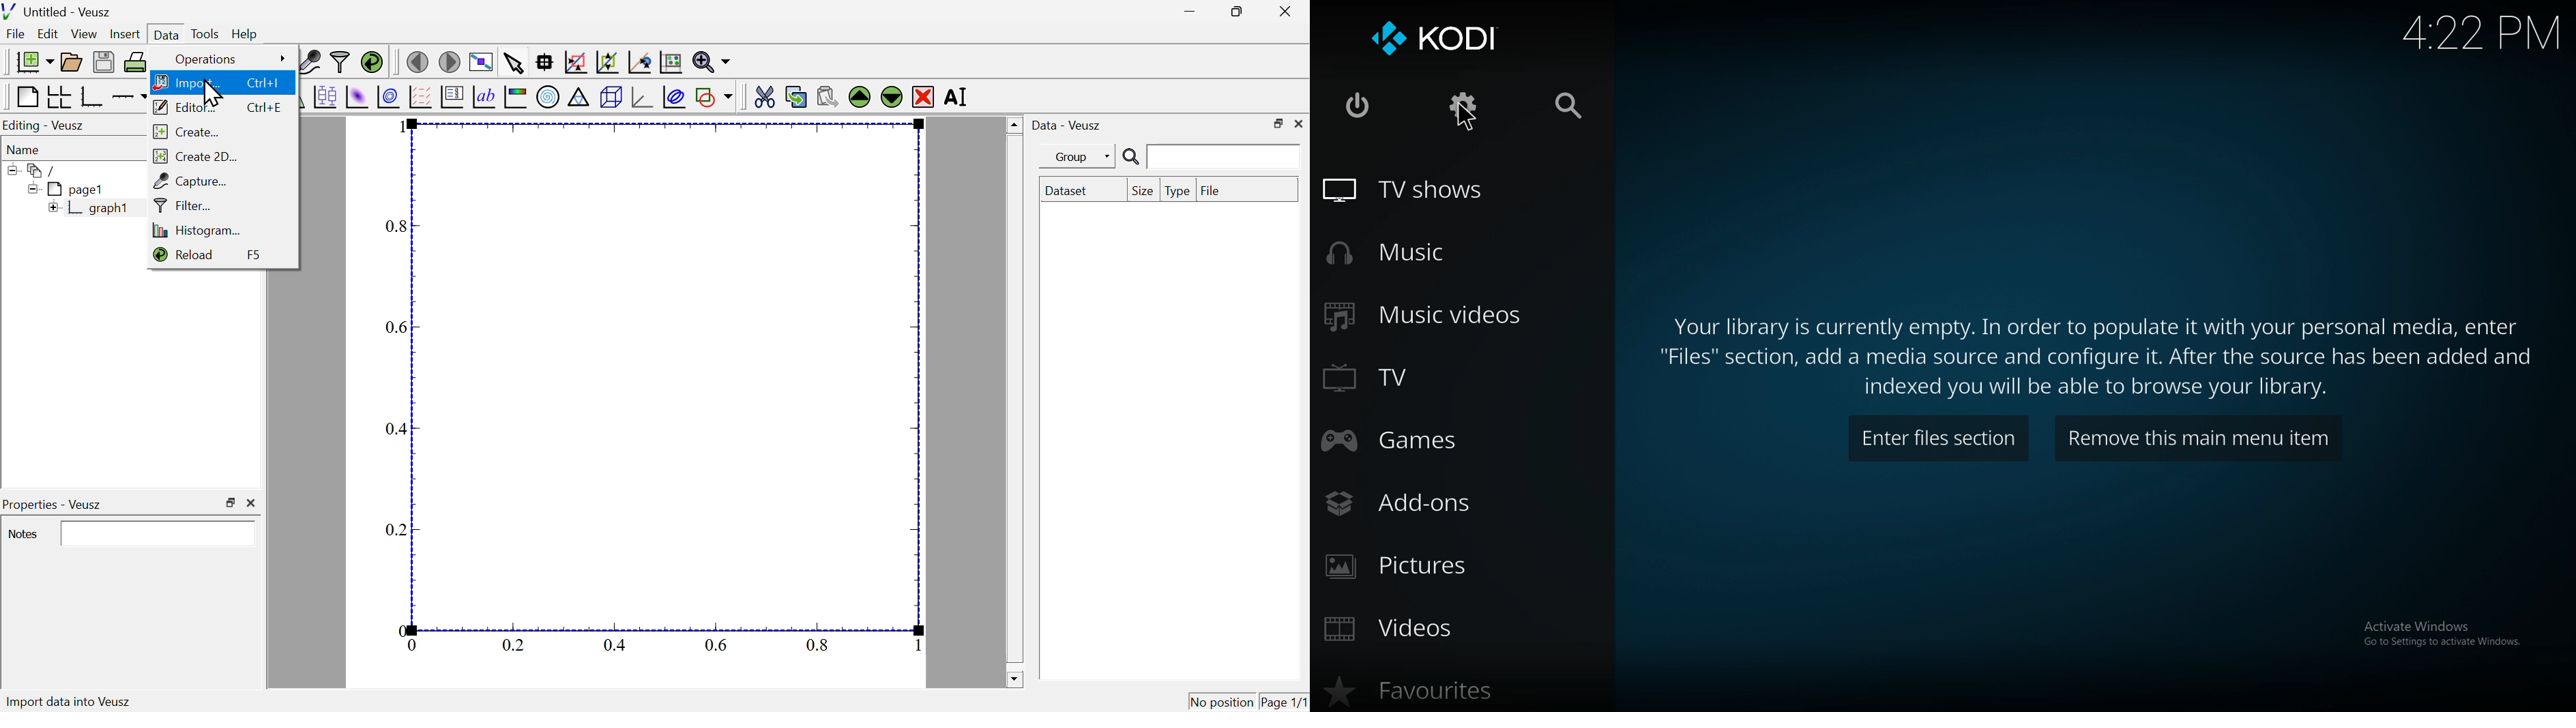 The width and height of the screenshot is (2576, 728). What do you see at coordinates (136, 62) in the screenshot?
I see `print the document` at bounding box center [136, 62].